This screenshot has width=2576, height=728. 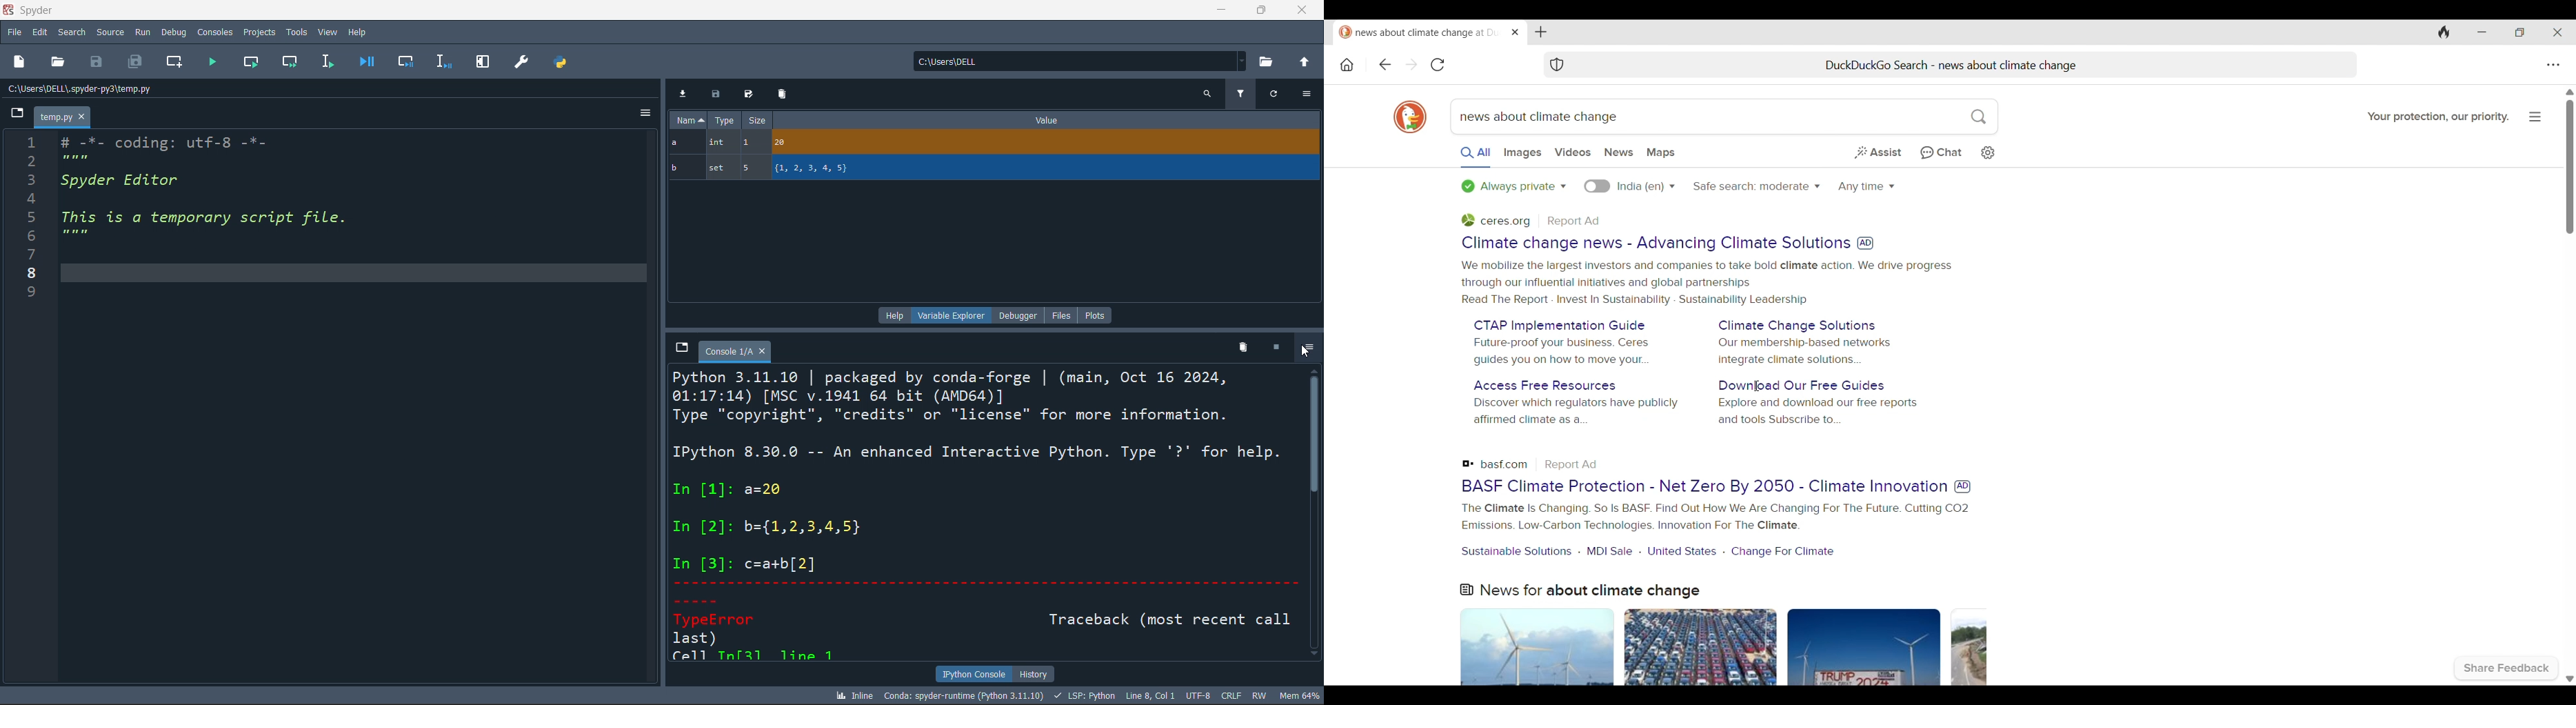 I want to click on save, so click(x=101, y=61).